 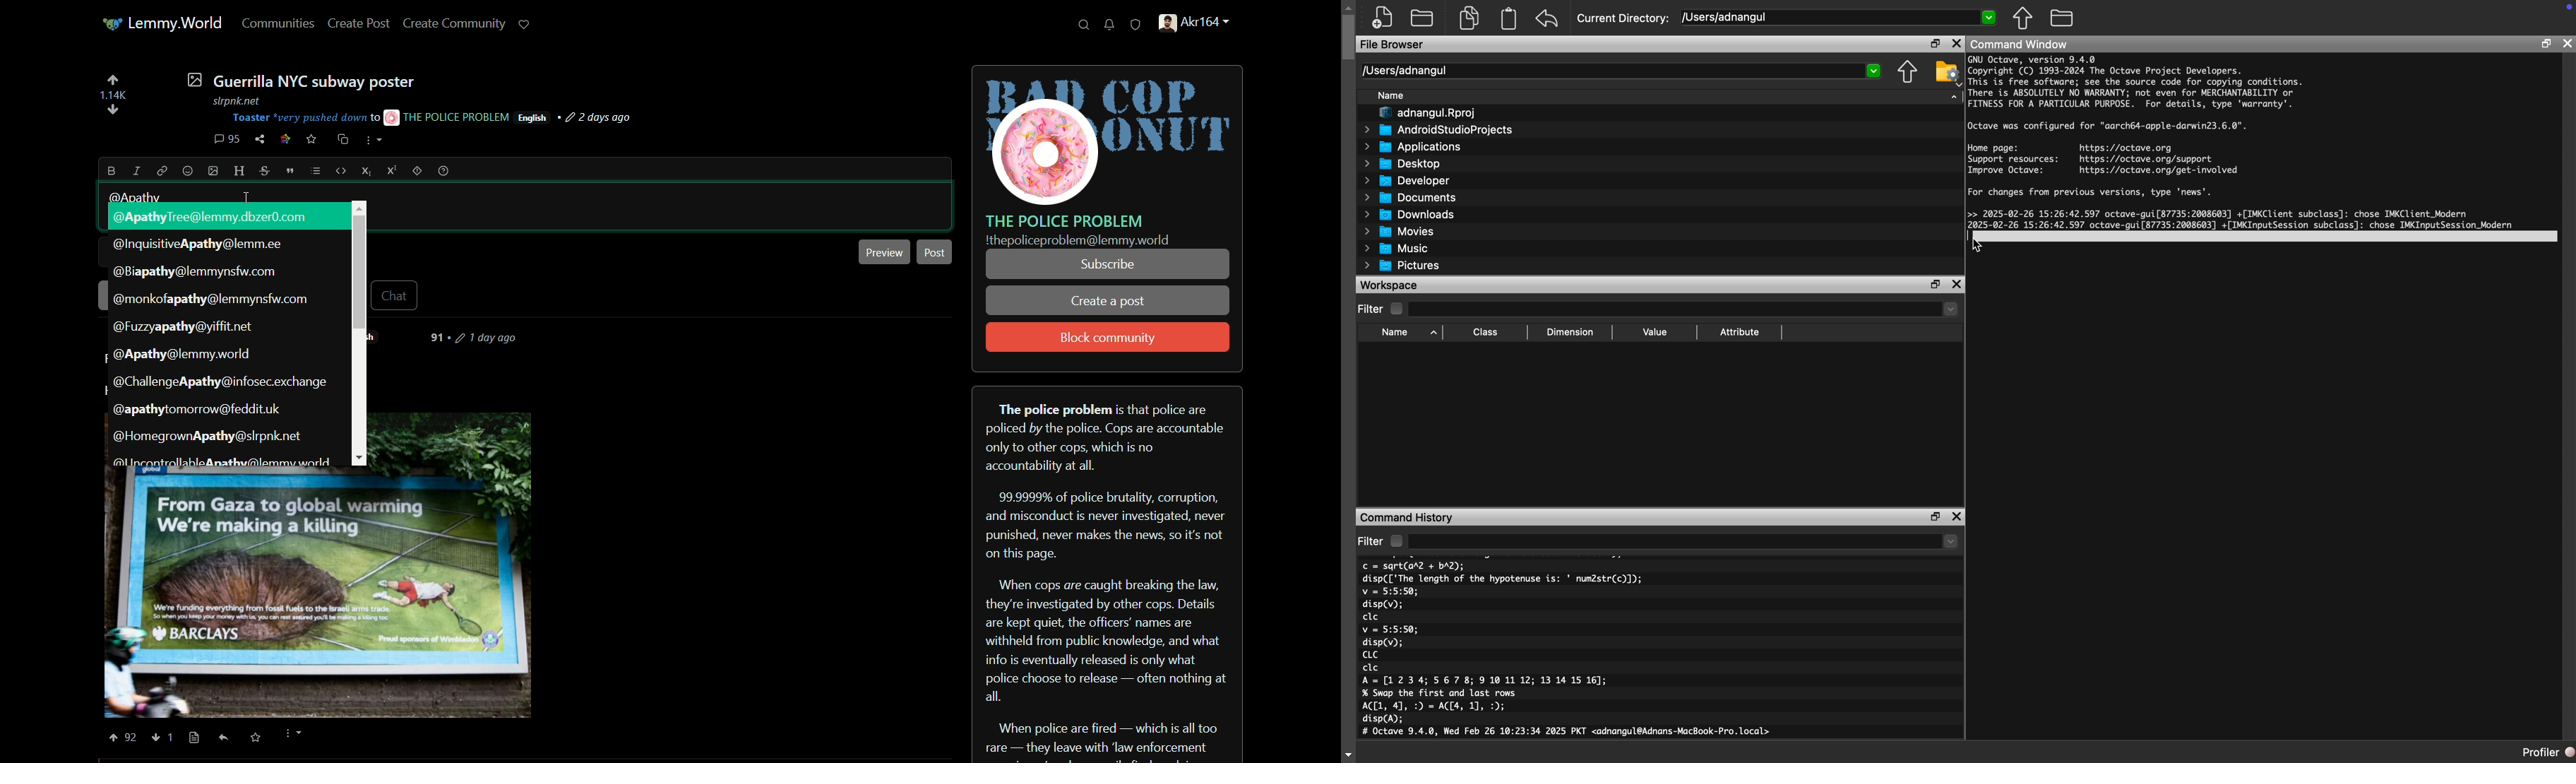 What do you see at coordinates (935, 252) in the screenshot?
I see `post ` at bounding box center [935, 252].